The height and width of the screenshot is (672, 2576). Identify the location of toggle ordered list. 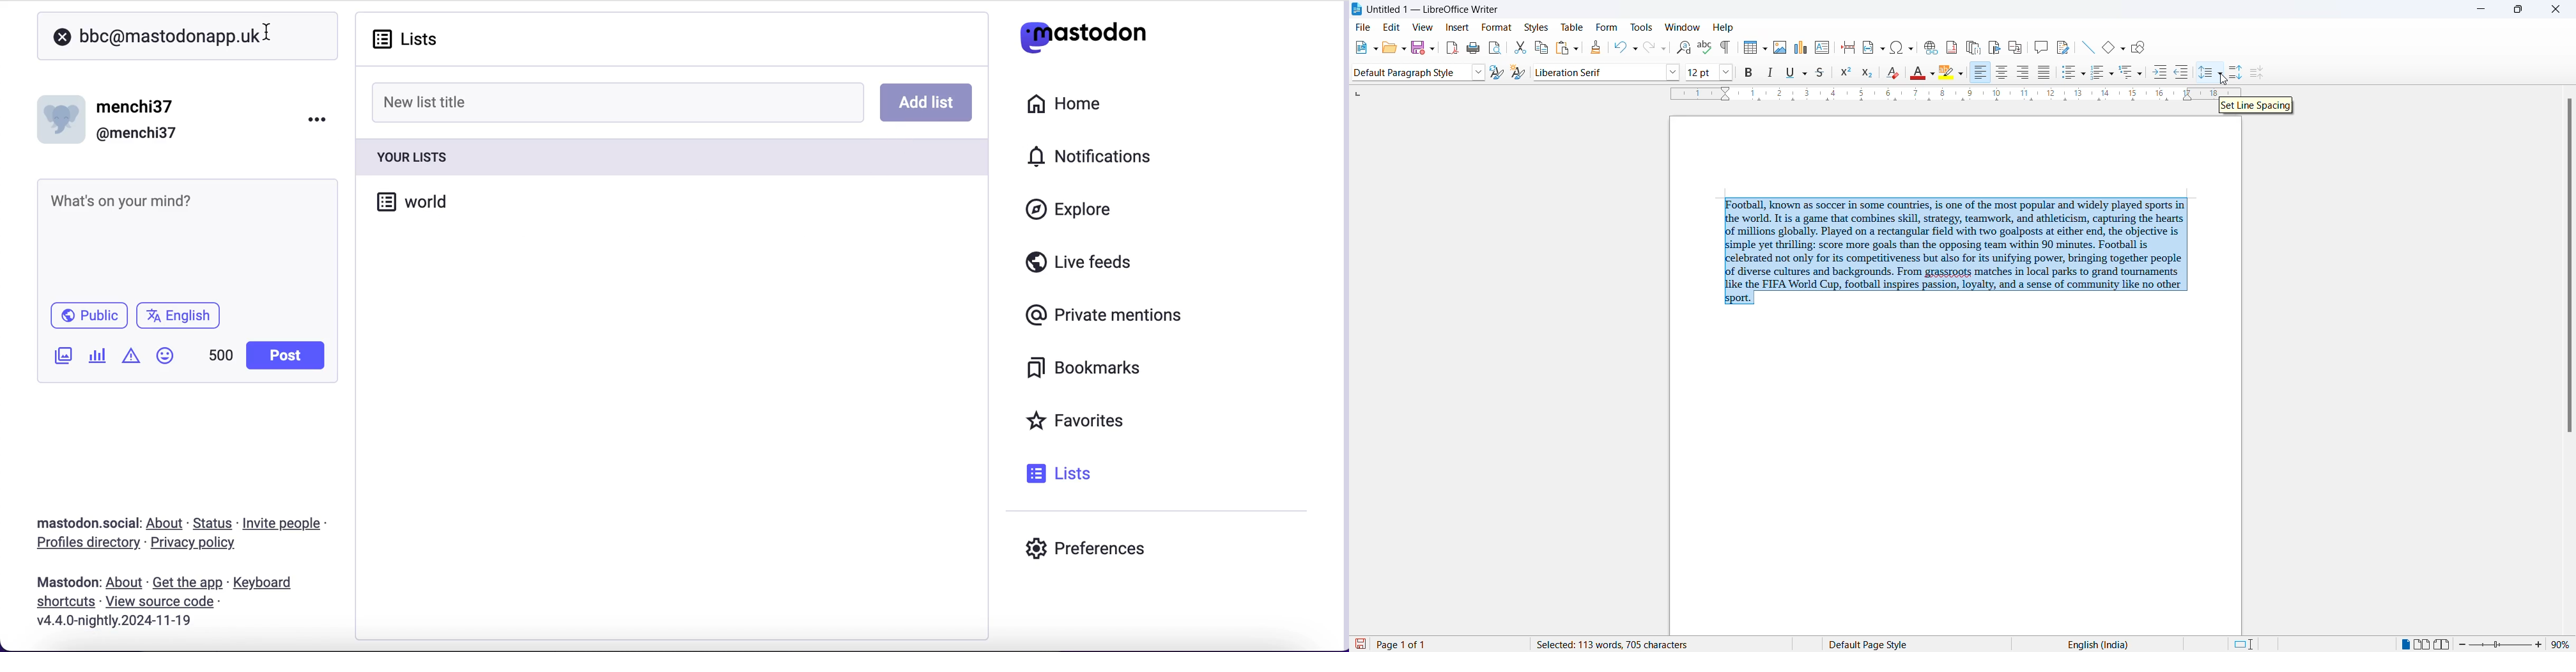
(2098, 73).